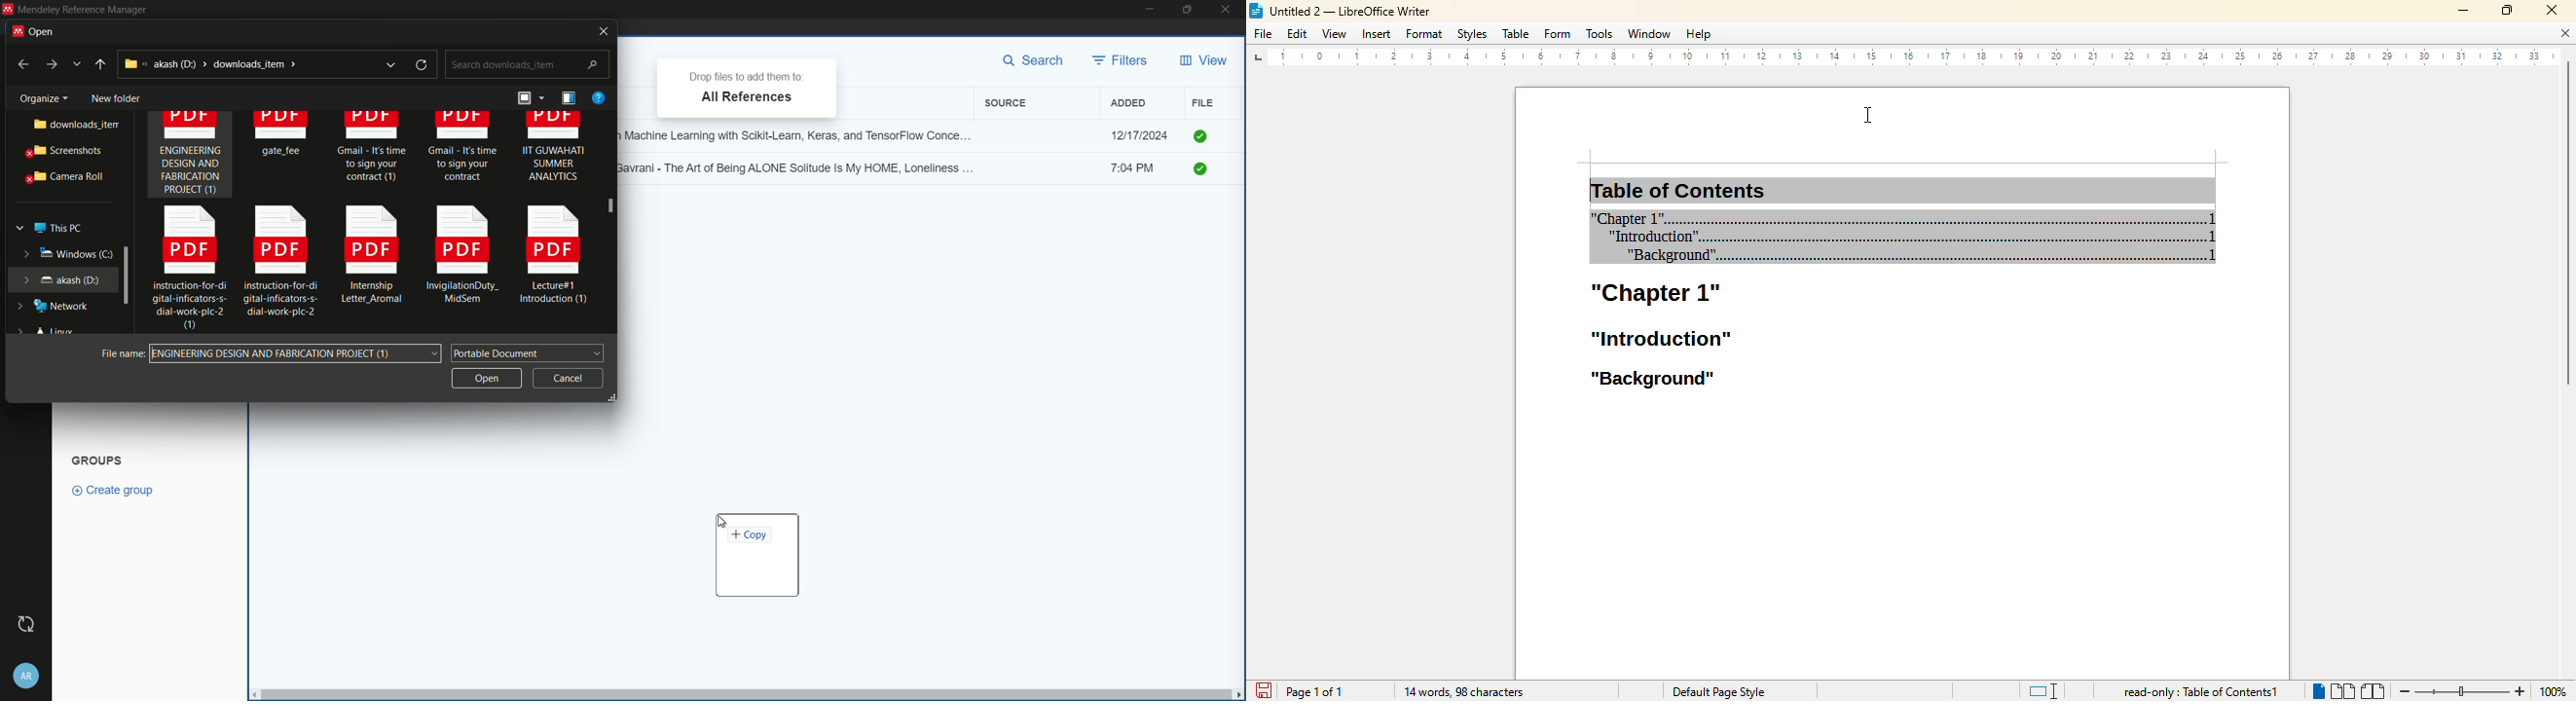 The width and height of the screenshot is (2576, 728). Describe the element at coordinates (390, 64) in the screenshot. I see `expand` at that location.